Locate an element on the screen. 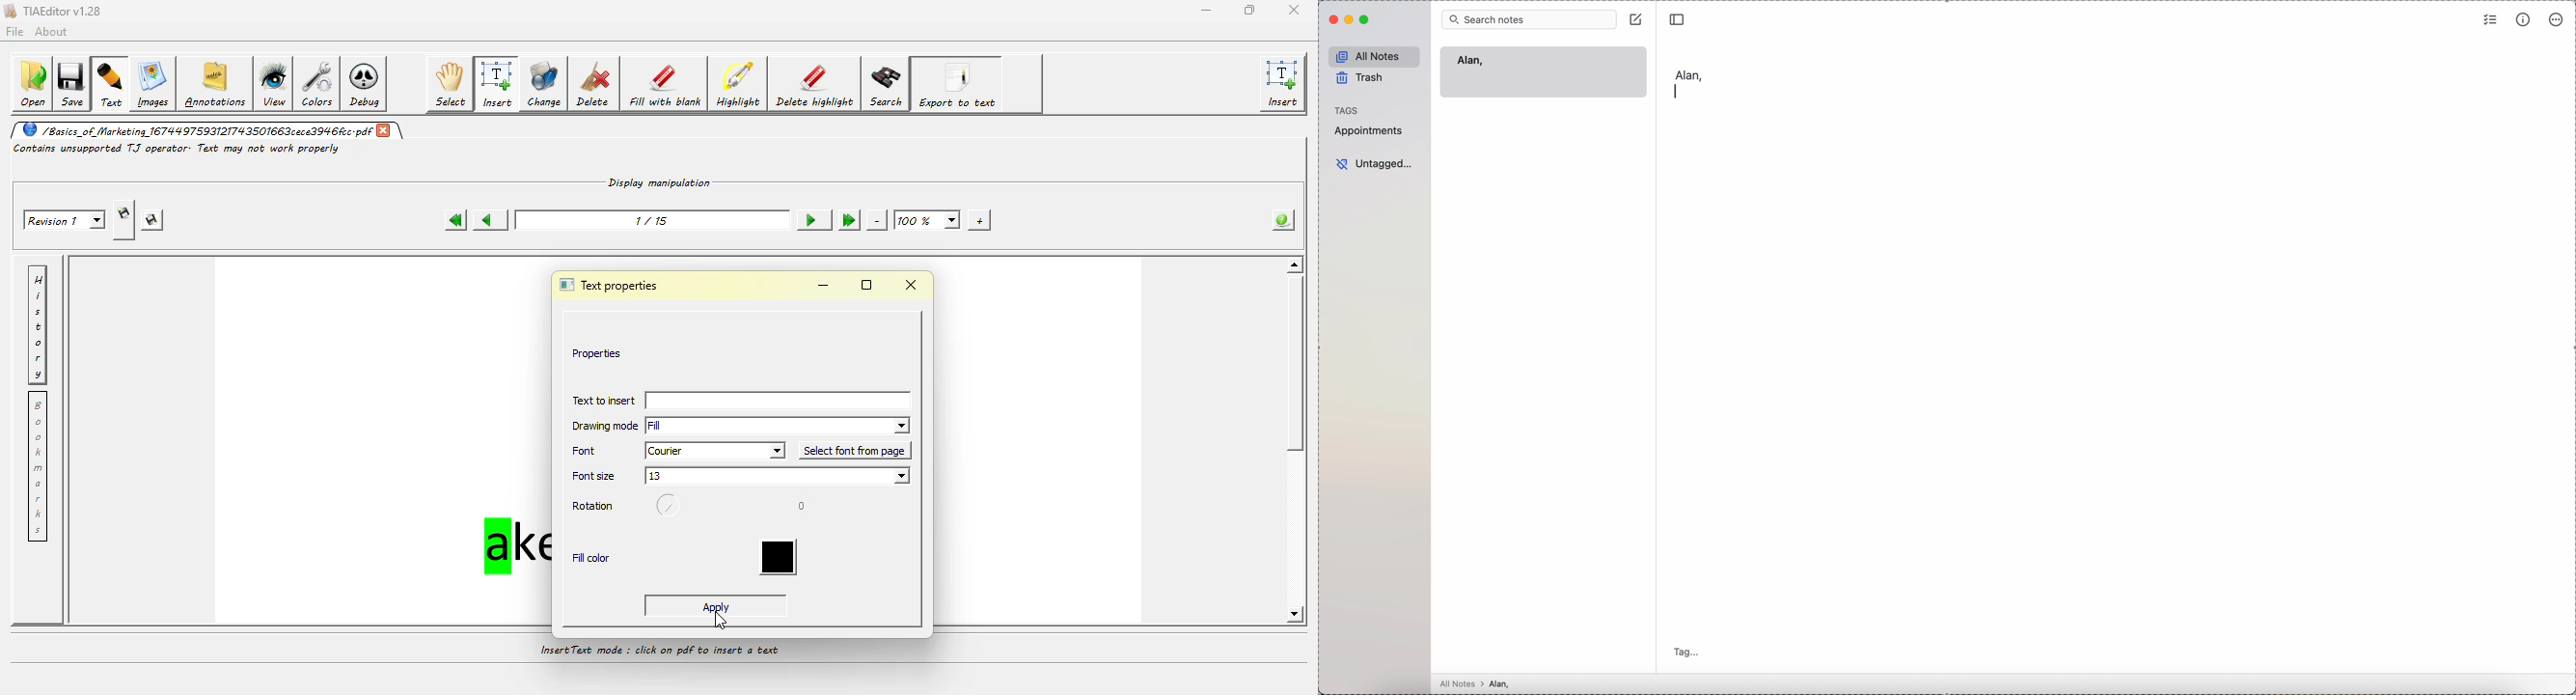 The image size is (2576, 700). close program is located at coordinates (1332, 20).